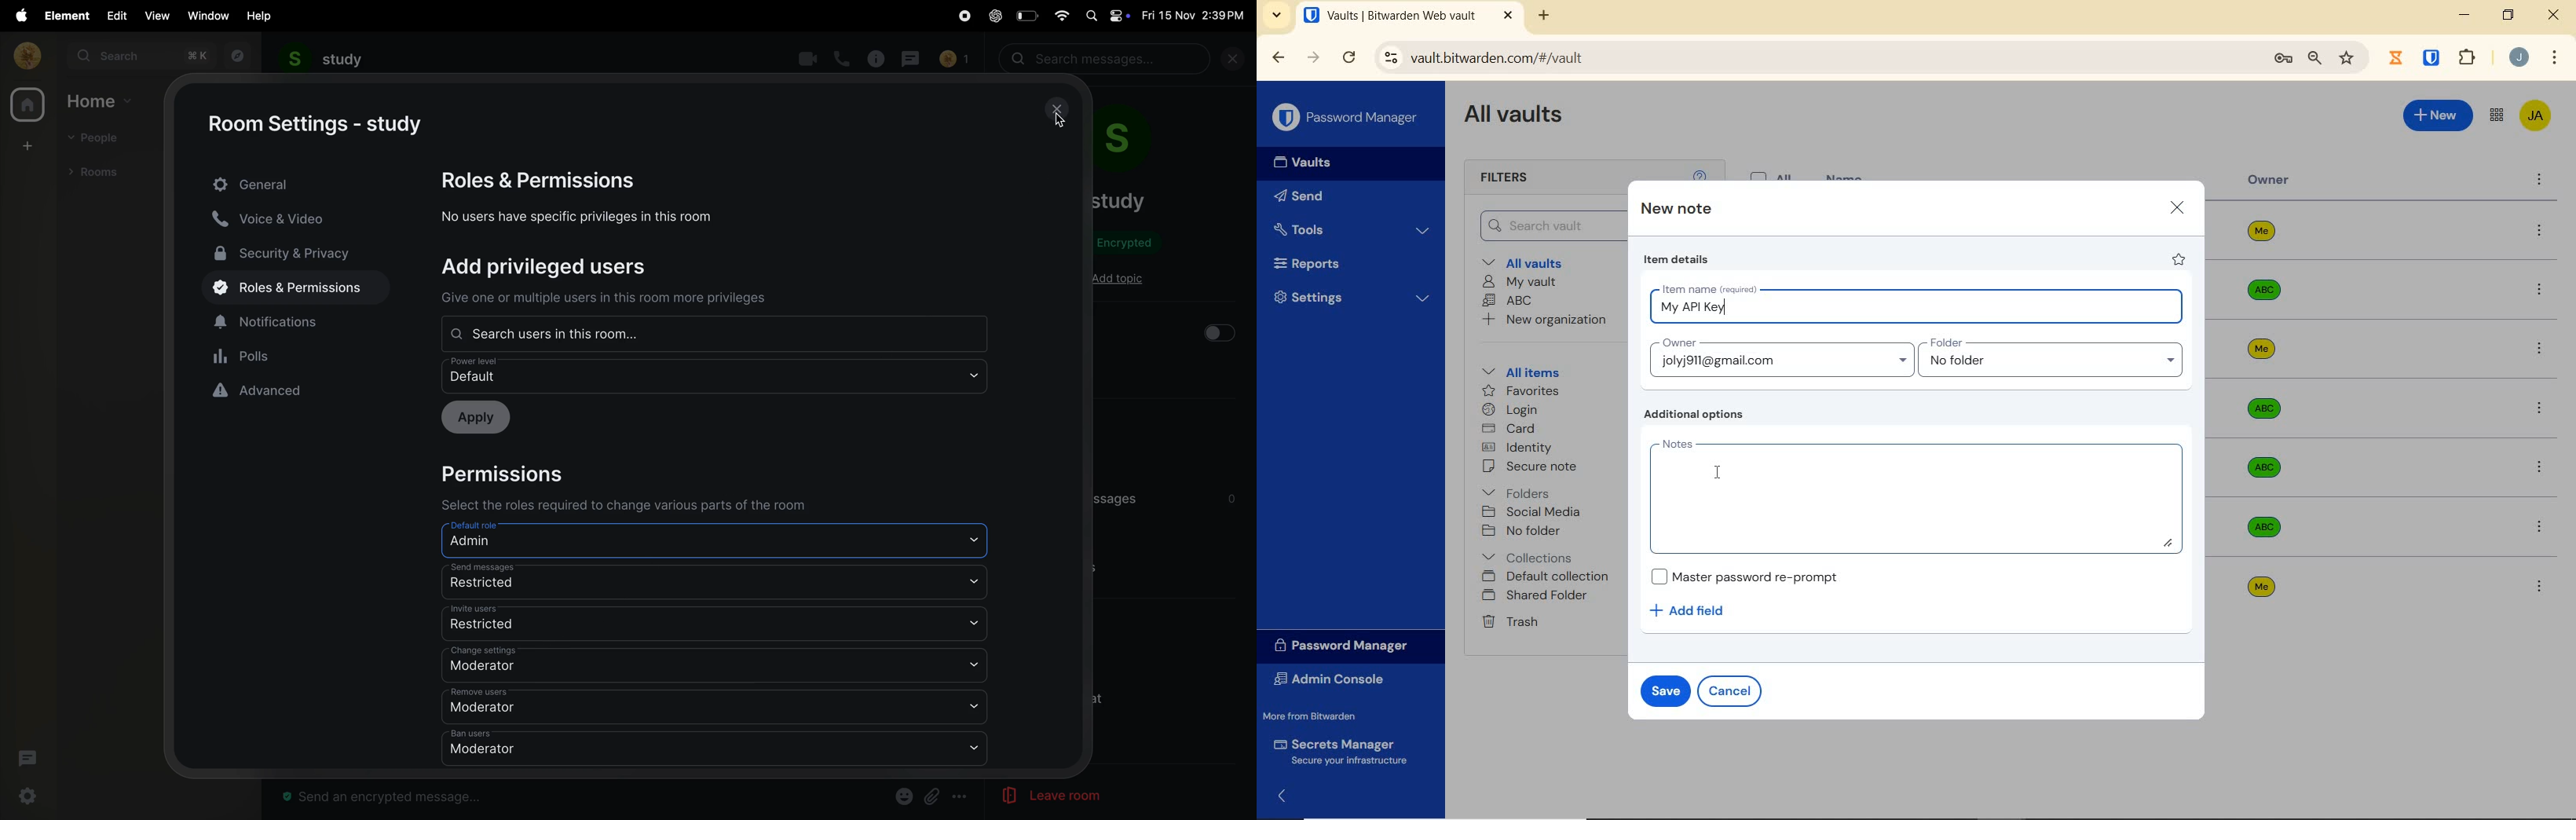 The height and width of the screenshot is (840, 2576). I want to click on create space, so click(25, 145).